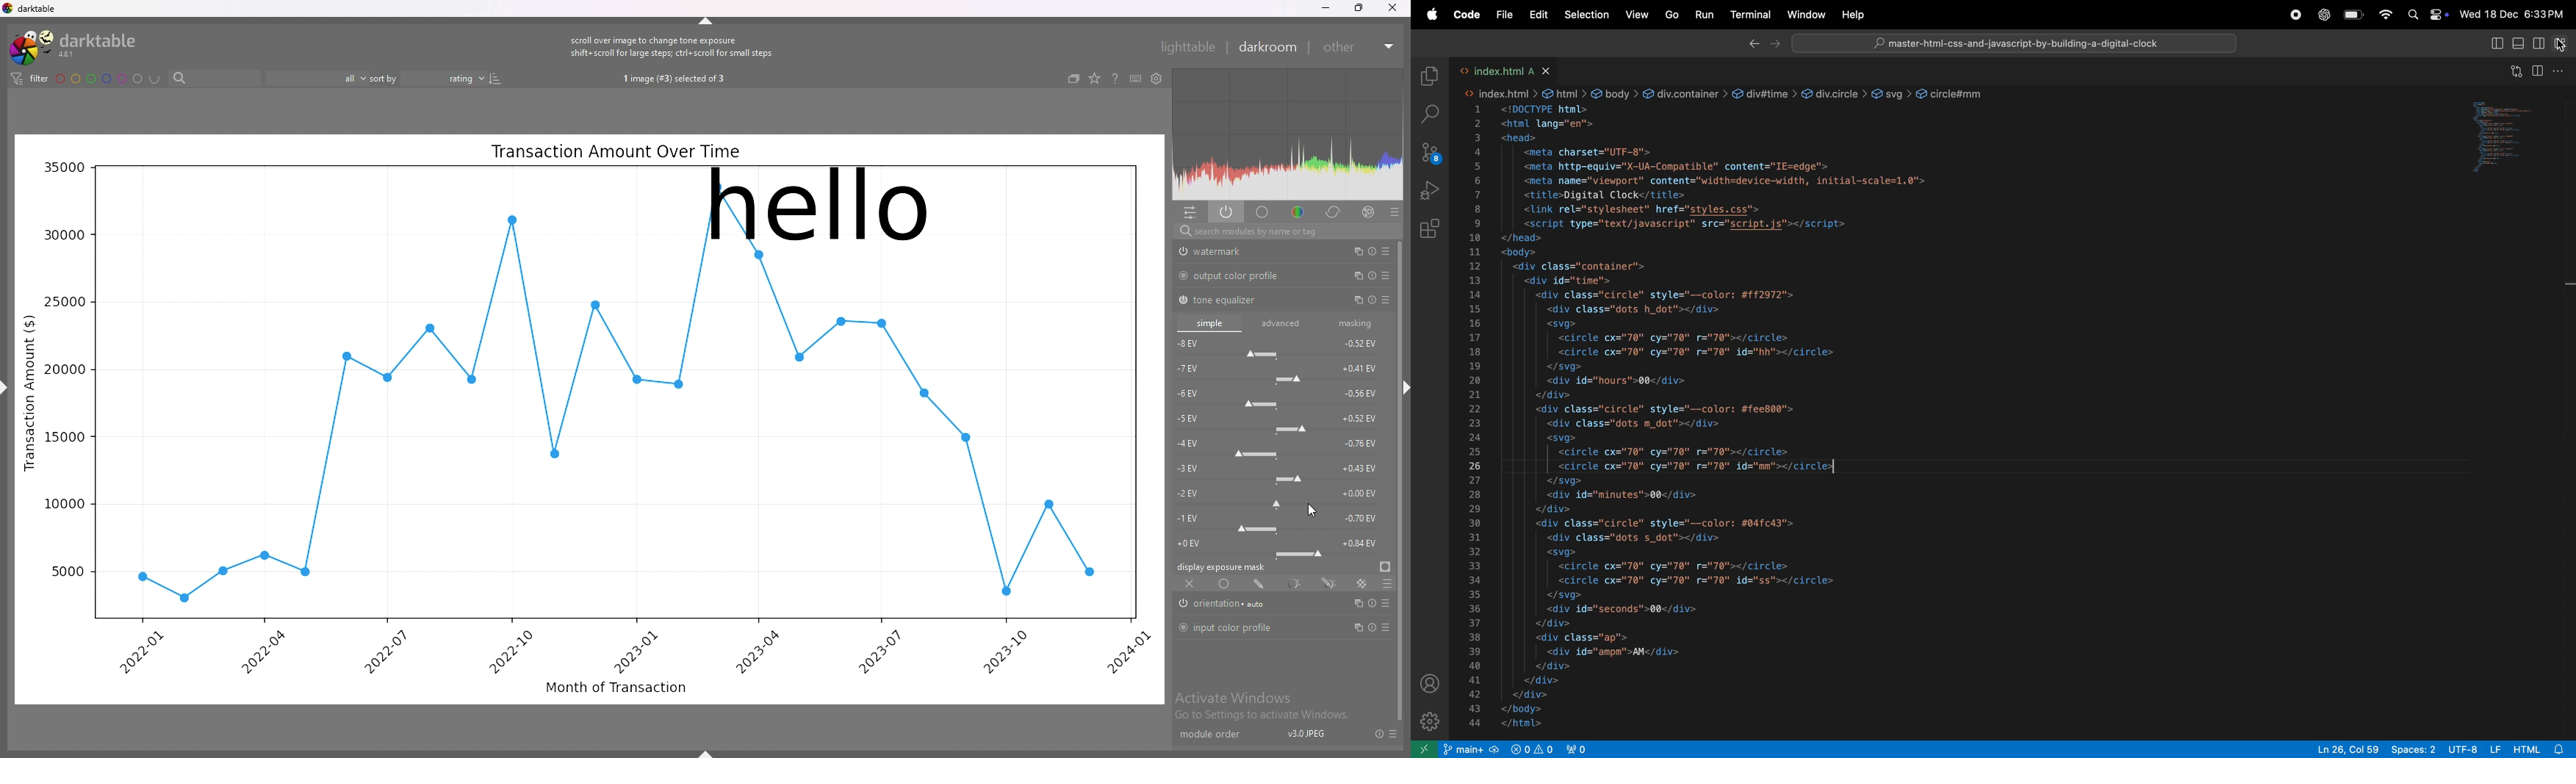 The image size is (2576, 784). I want to click on 25000, so click(64, 300).